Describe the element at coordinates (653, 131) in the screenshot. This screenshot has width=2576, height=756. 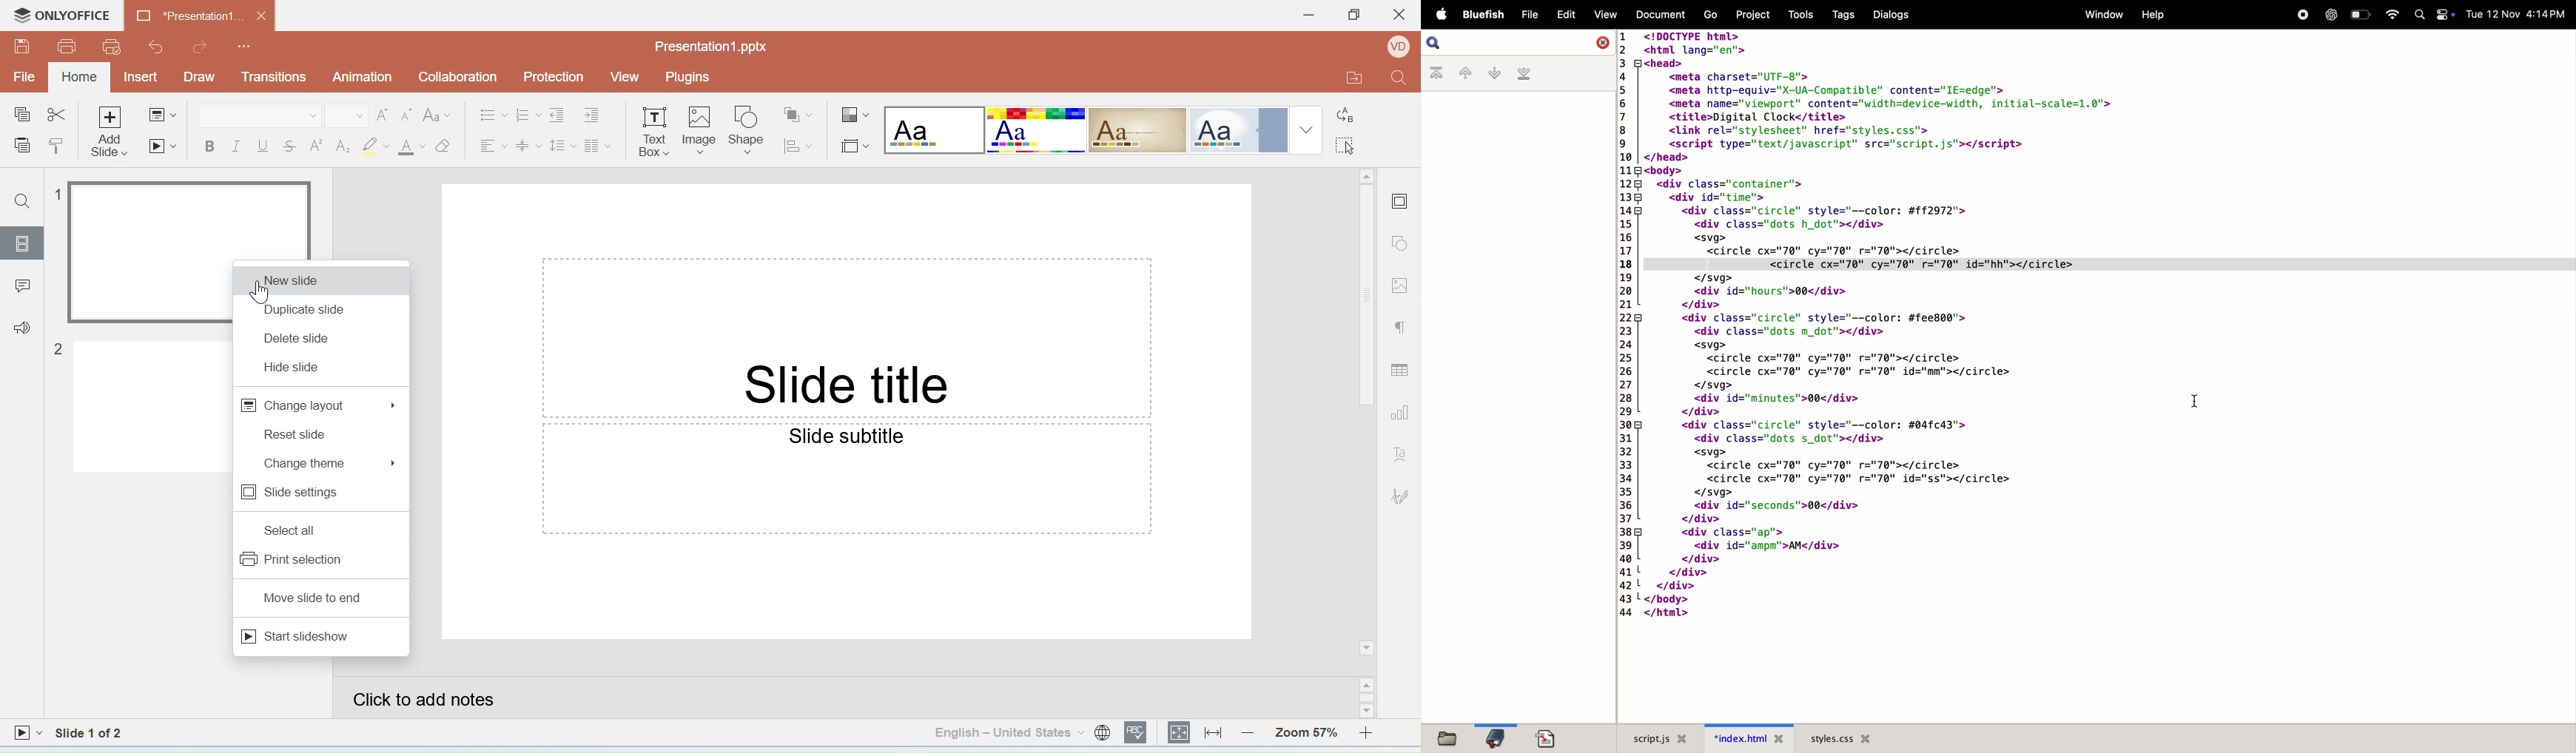
I see `Insert horizontal text box` at that location.